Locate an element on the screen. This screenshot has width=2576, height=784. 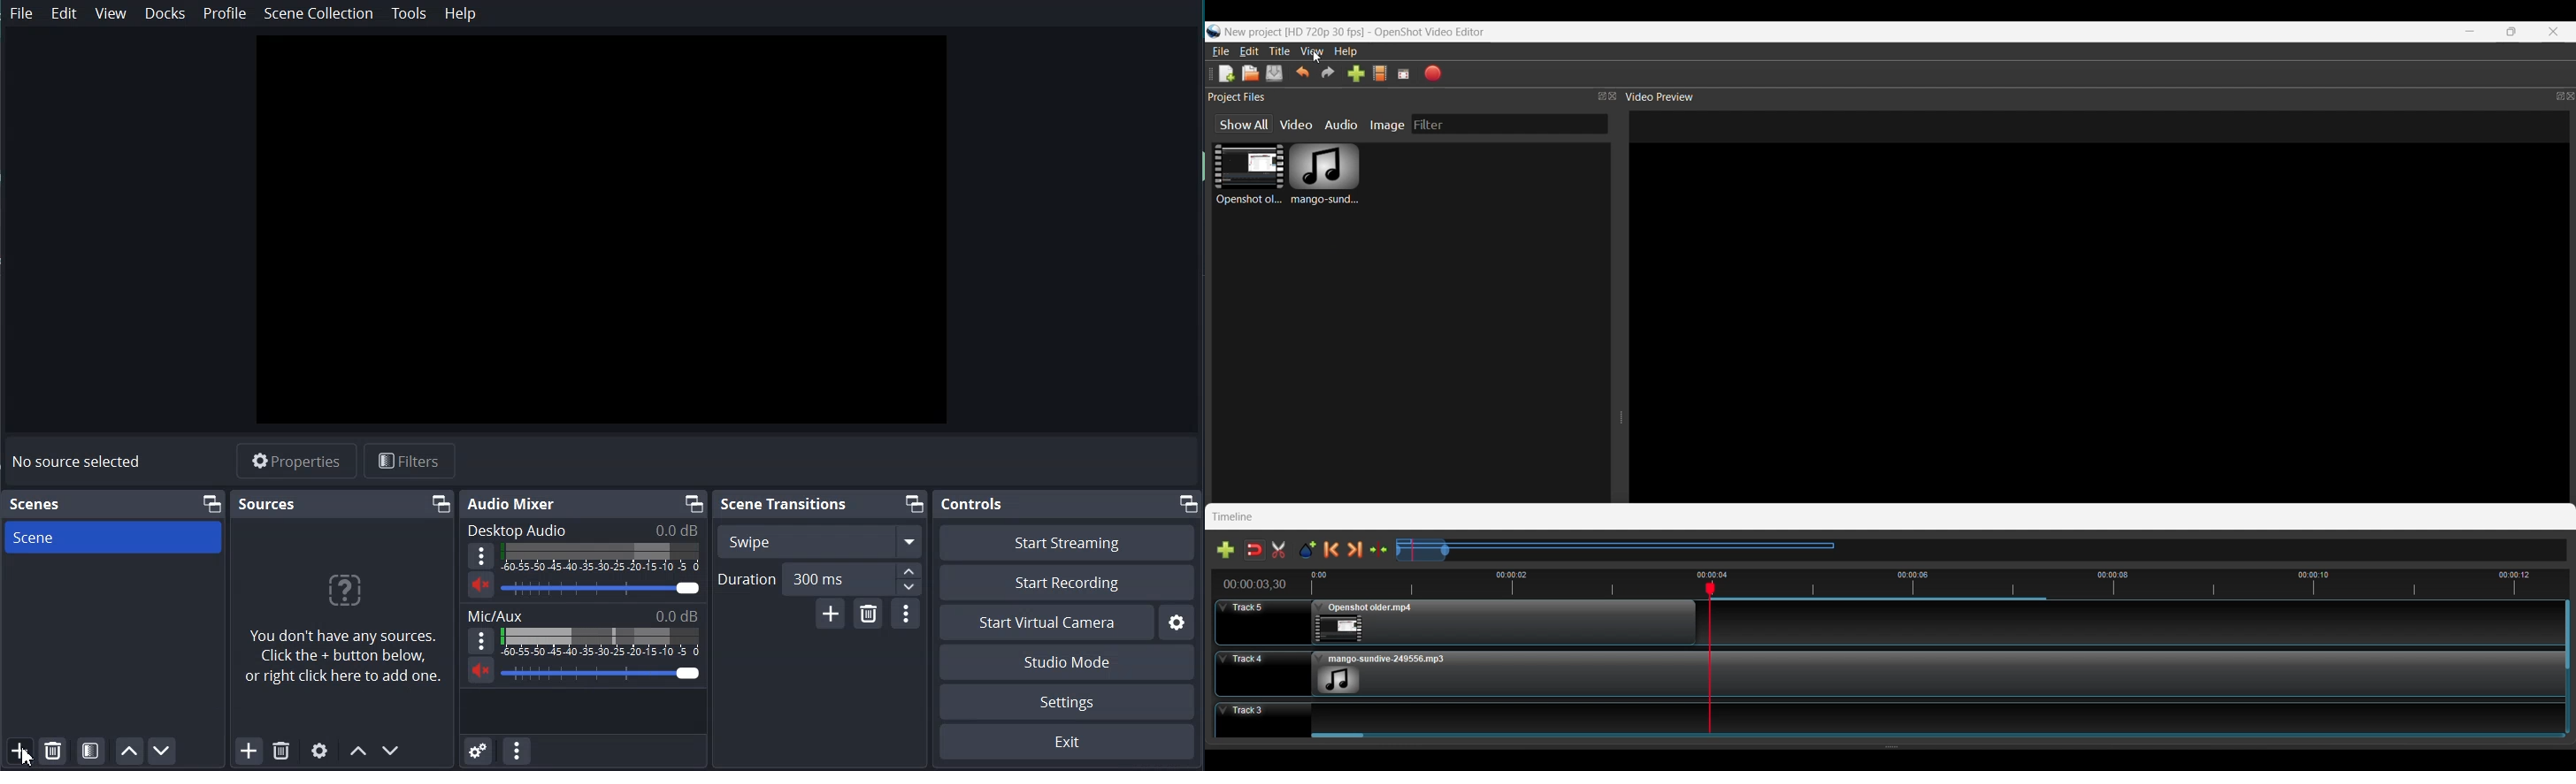
Close is located at coordinates (2554, 31).